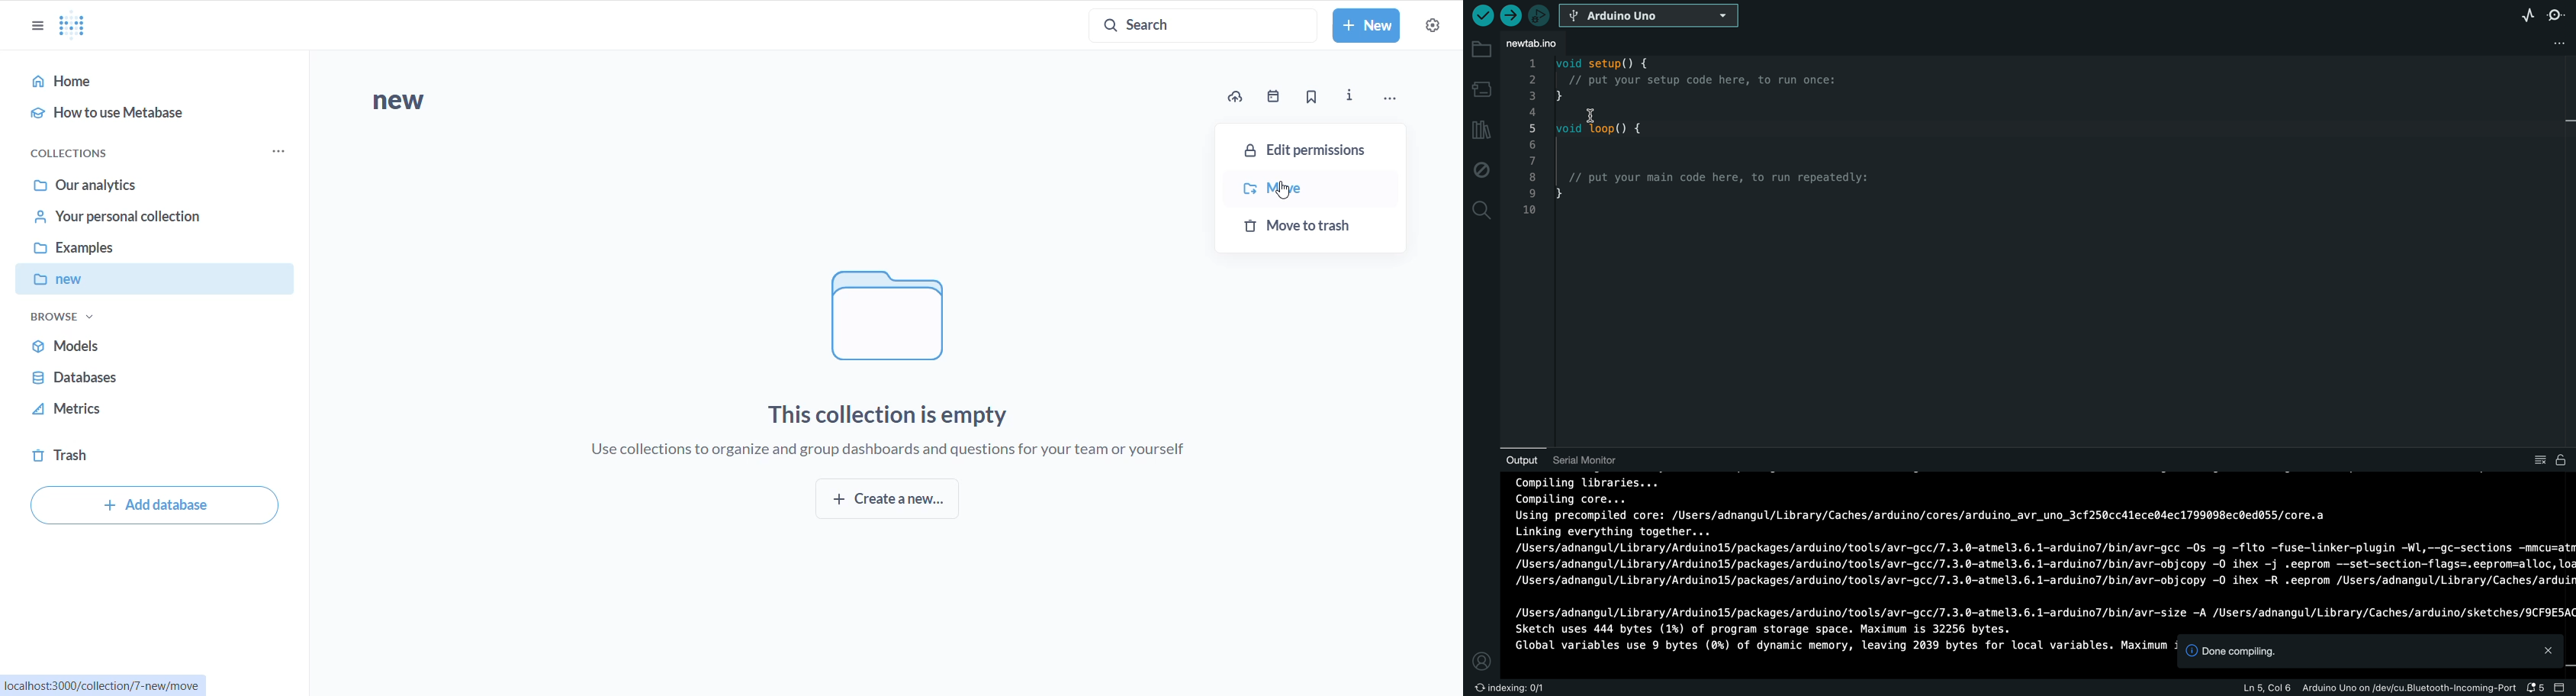  What do you see at coordinates (1289, 193) in the screenshot?
I see `cursor` at bounding box center [1289, 193].